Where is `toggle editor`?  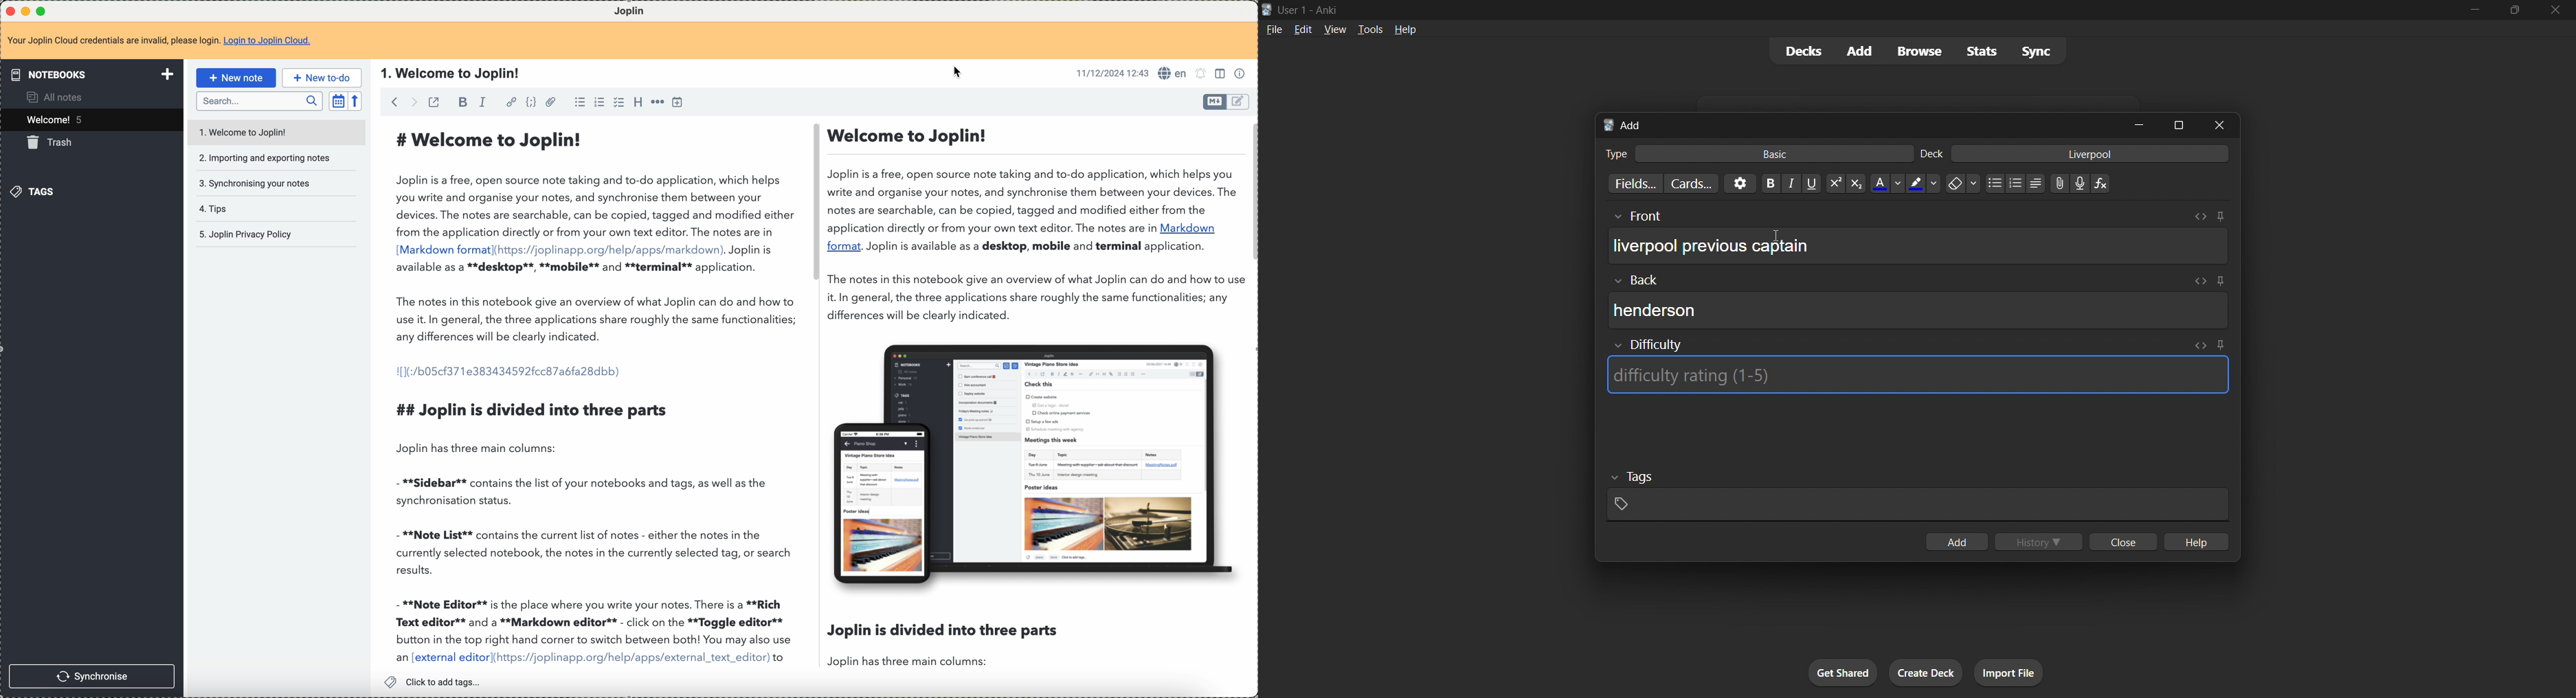
toggle editor is located at coordinates (1215, 101).